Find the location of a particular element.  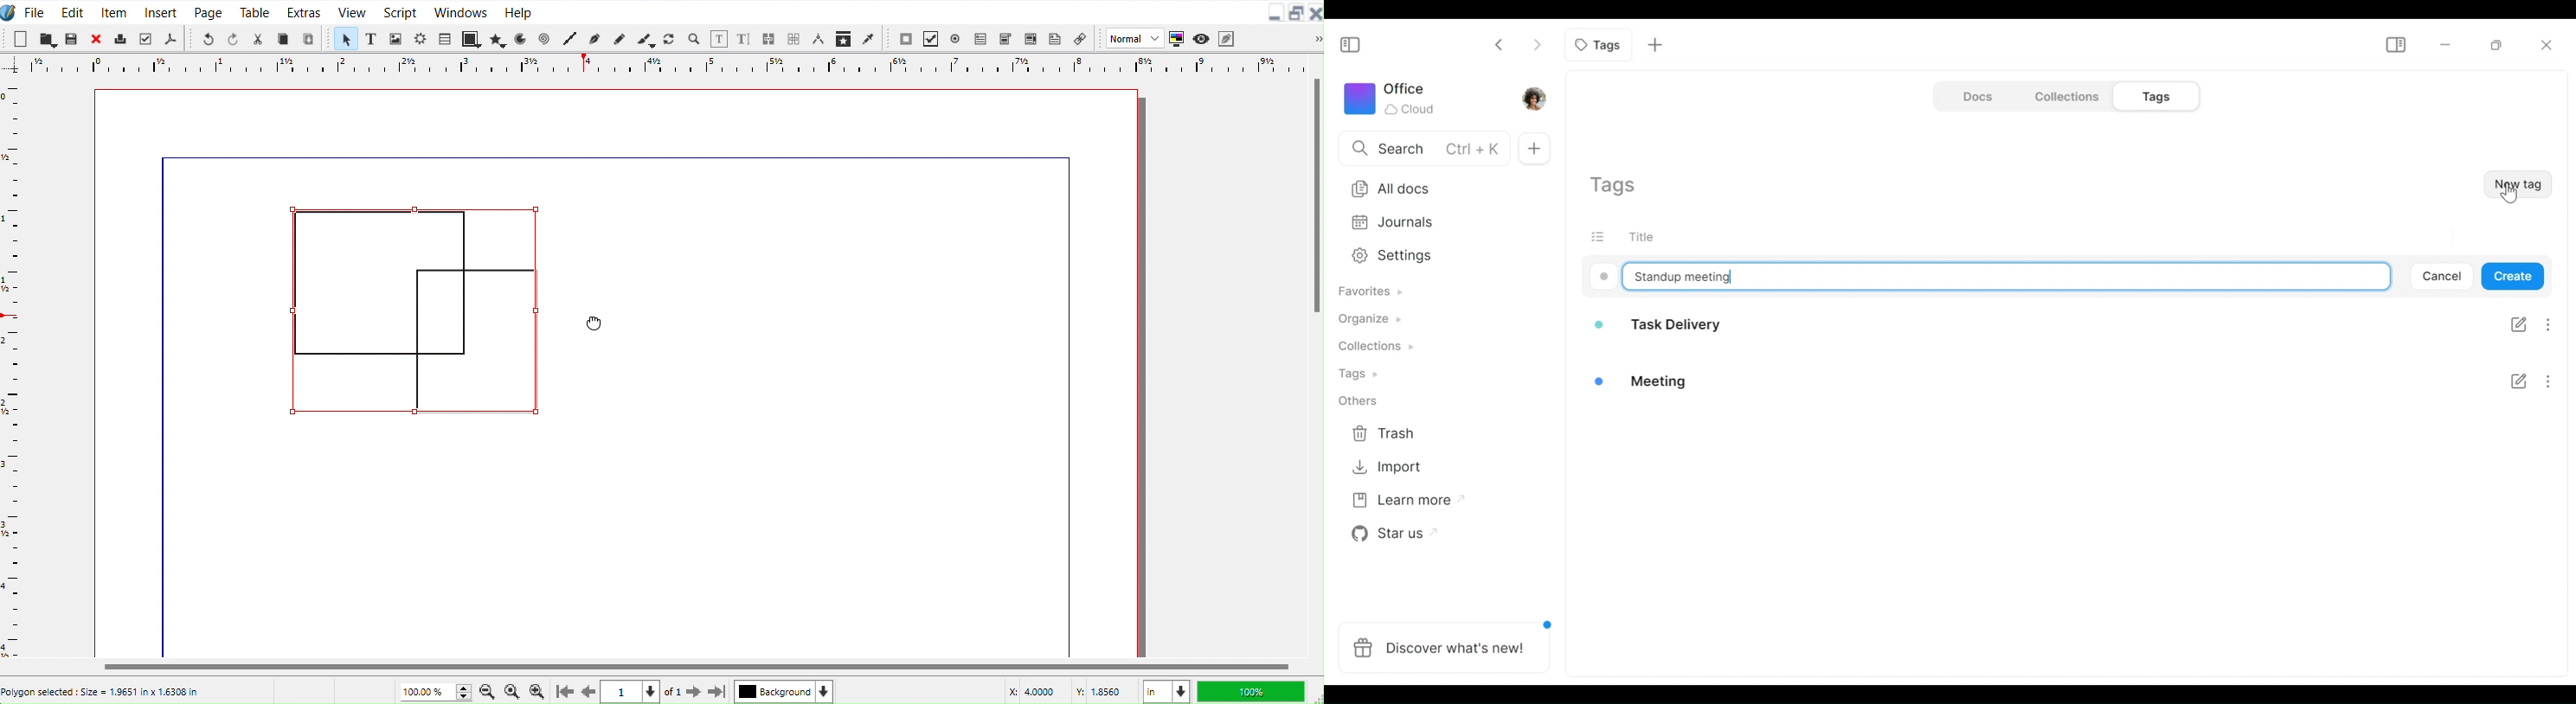

Rotate Item is located at coordinates (670, 39).